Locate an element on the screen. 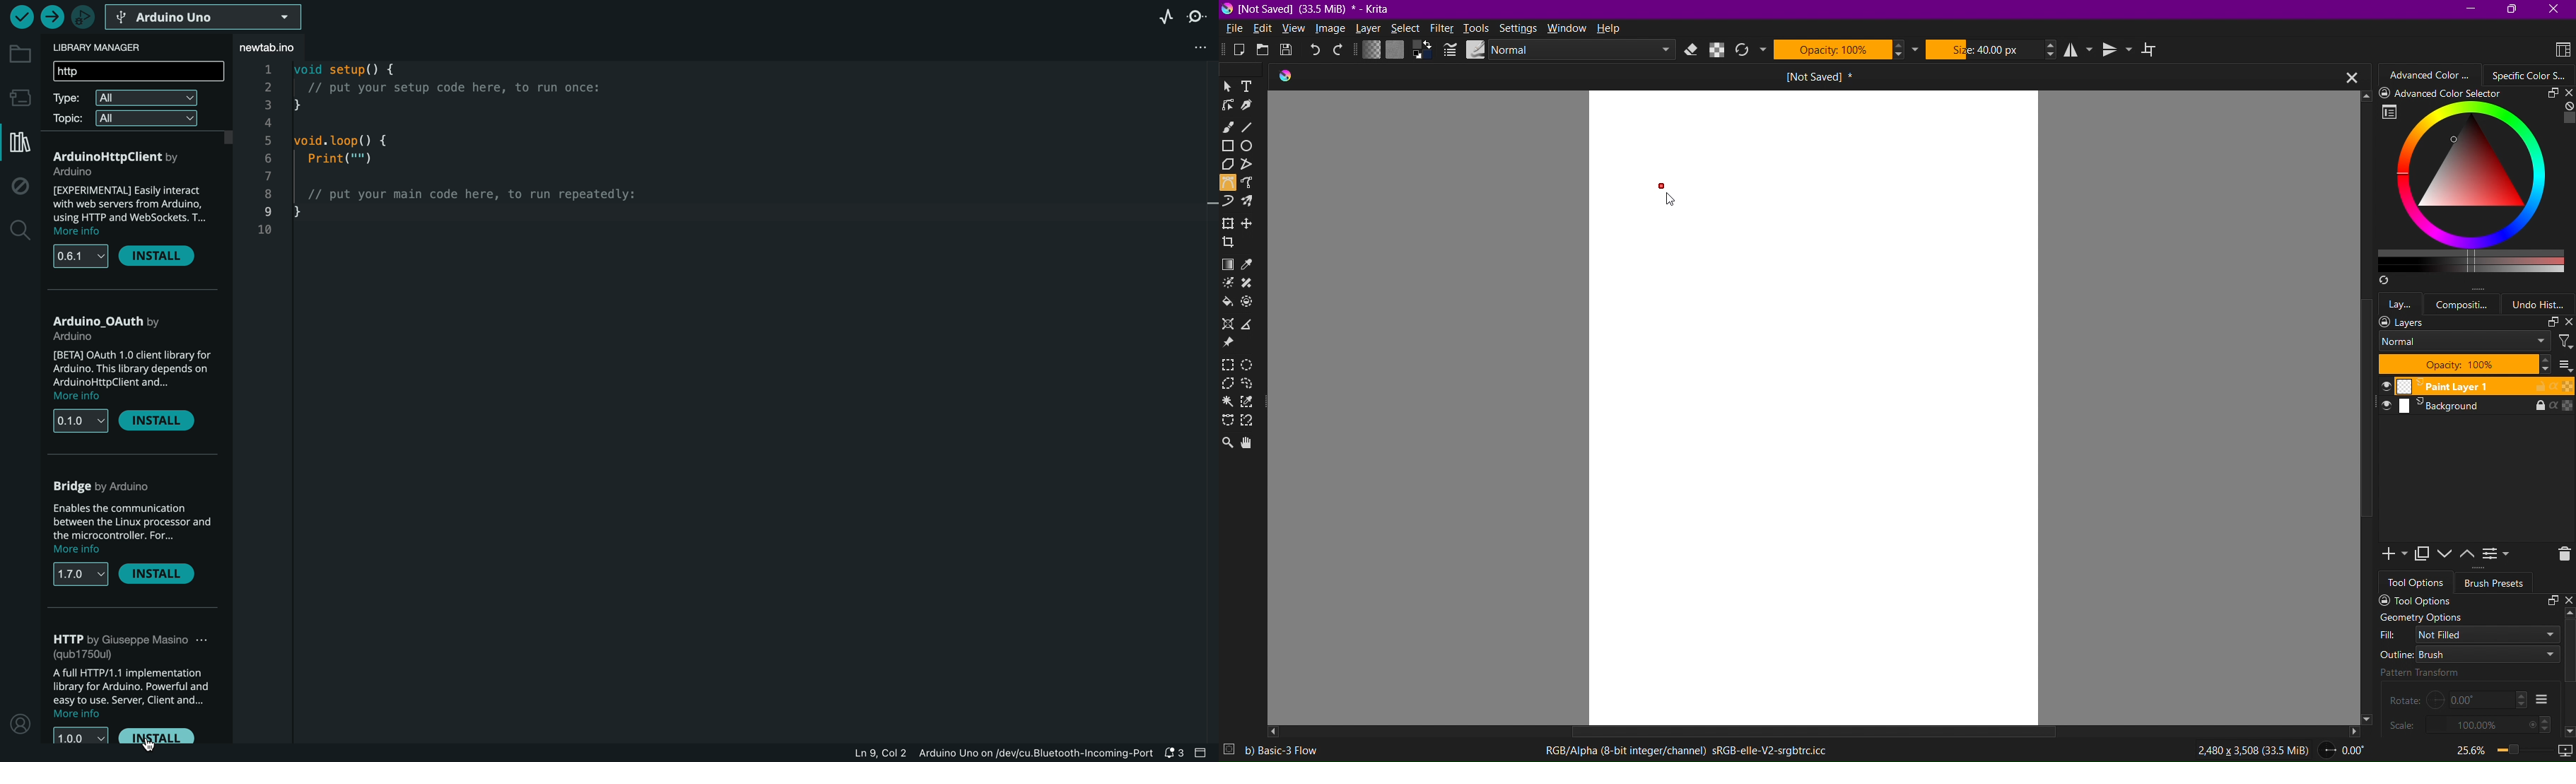 This screenshot has height=784, width=2576. Horizontal Mirror Tool is located at coordinates (2080, 49).